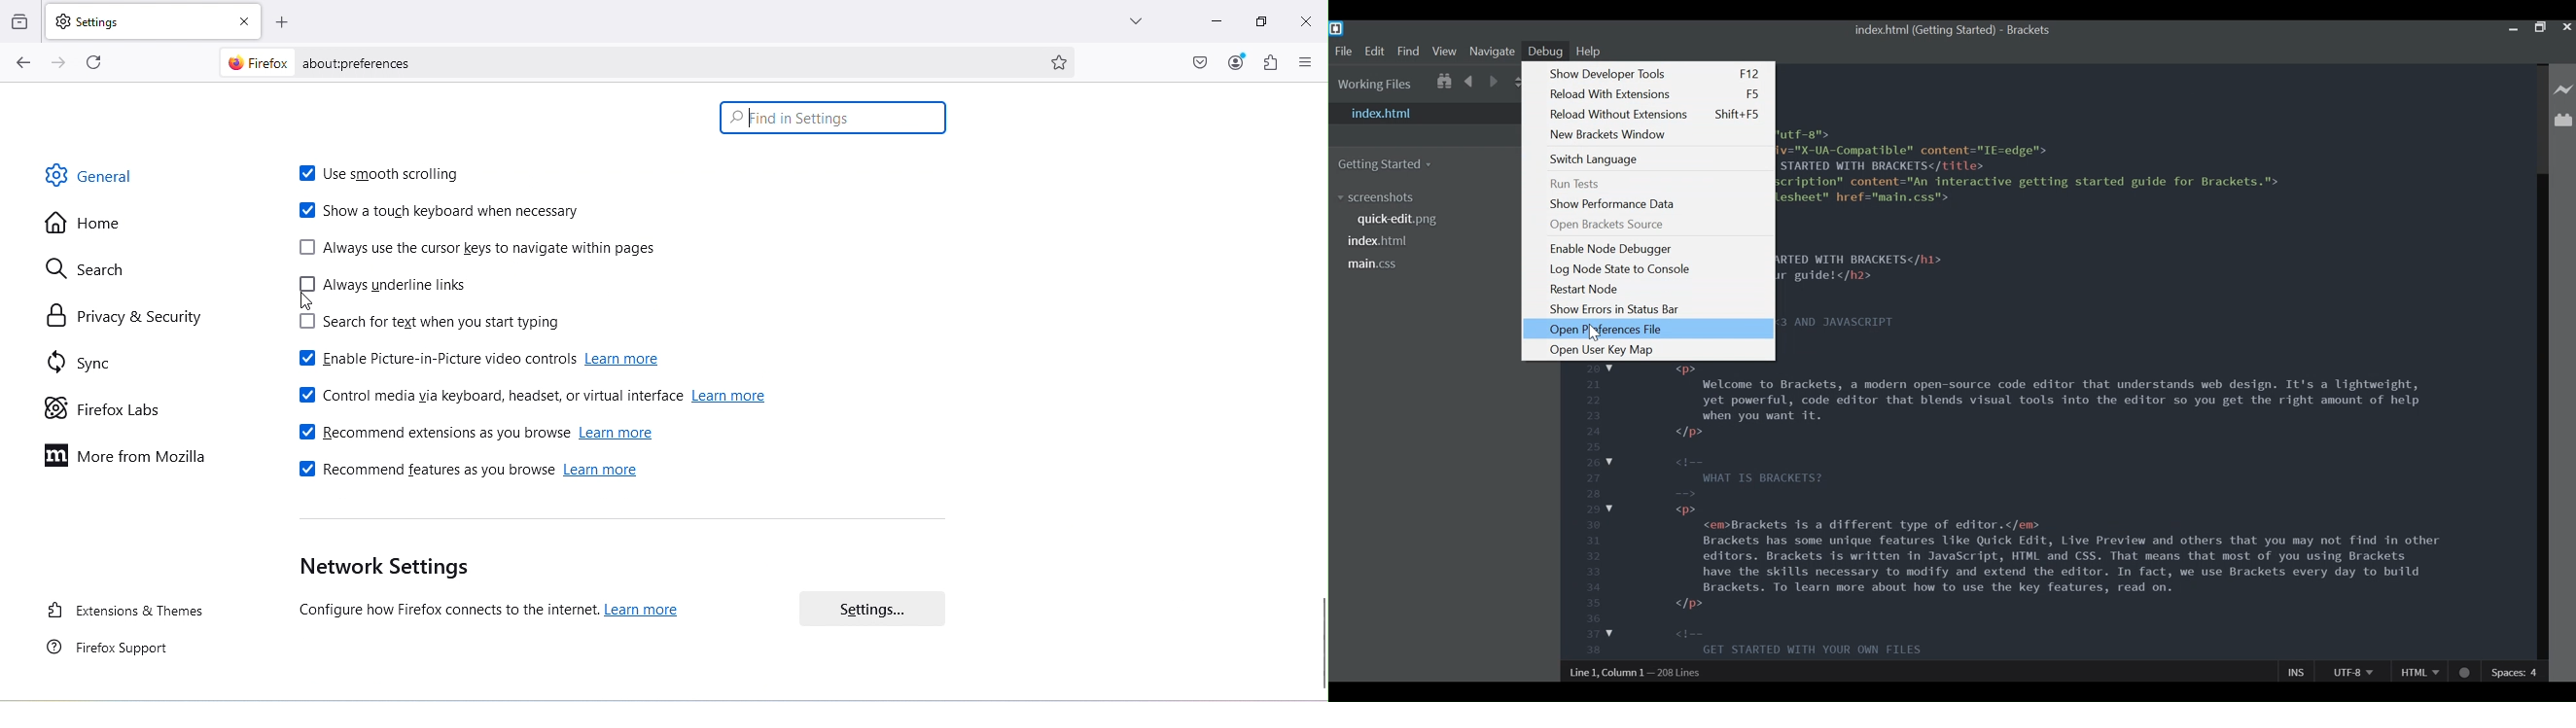  Describe the element at coordinates (62, 65) in the screenshot. I see `Go forward one page` at that location.